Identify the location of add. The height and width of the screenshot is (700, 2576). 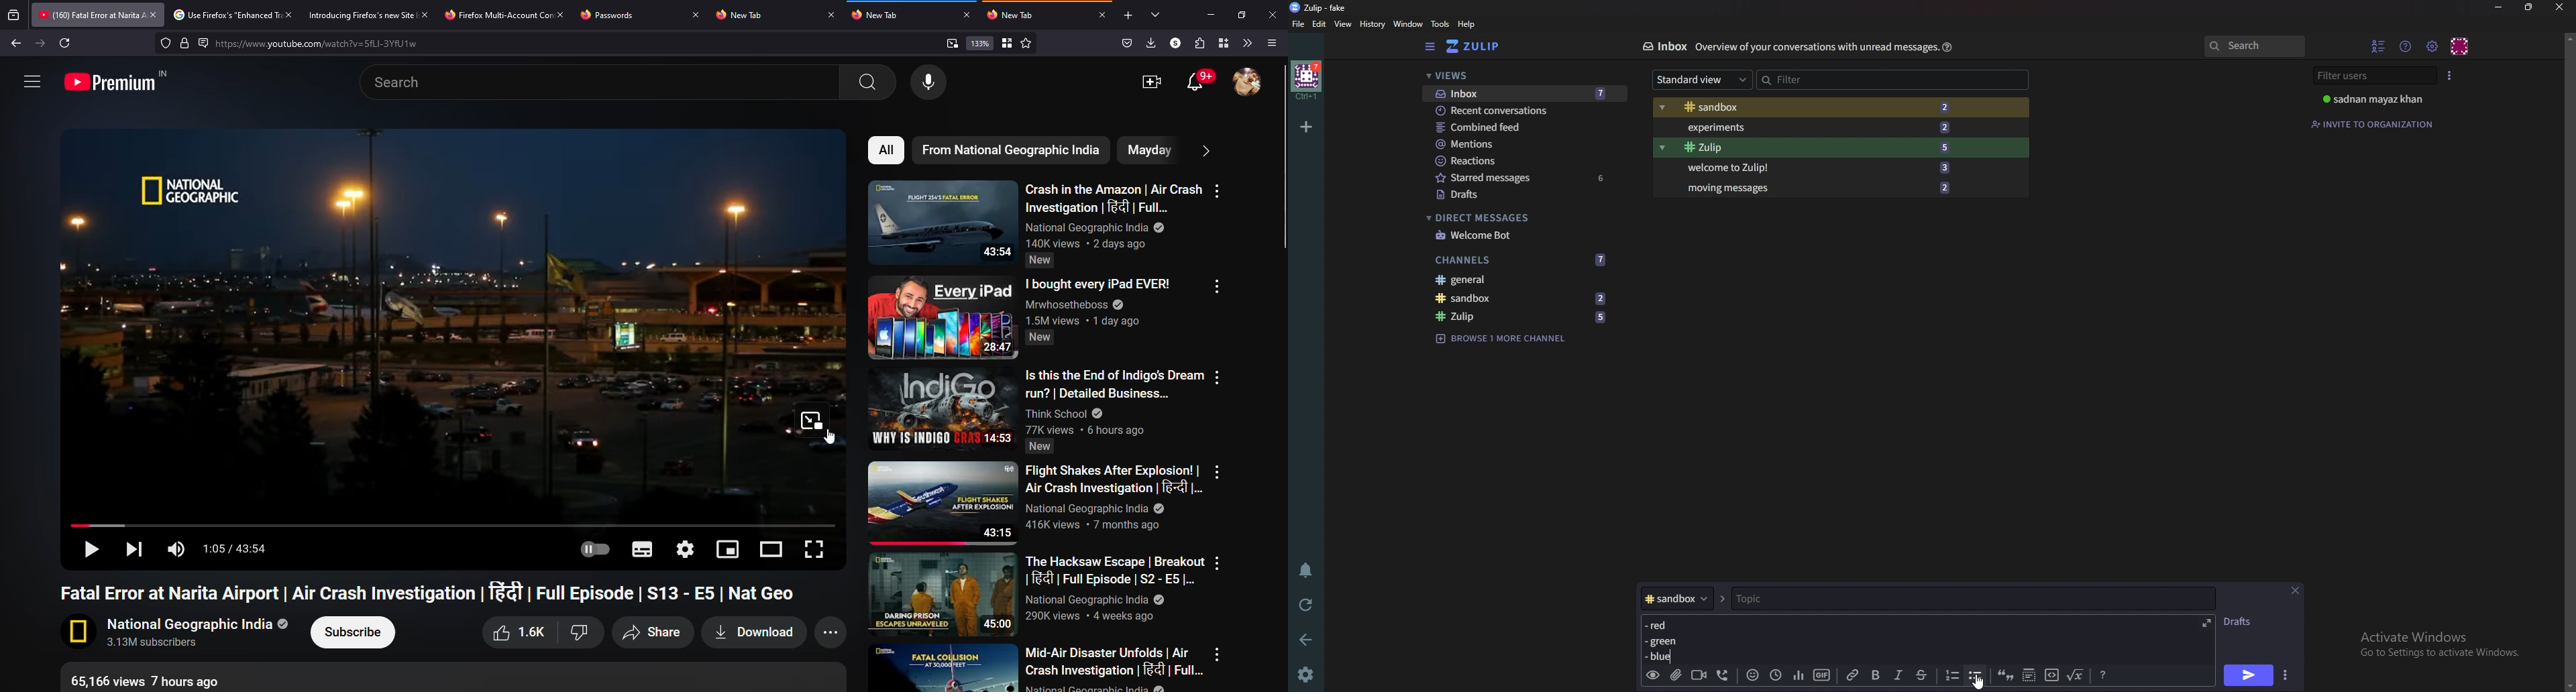
(1127, 16).